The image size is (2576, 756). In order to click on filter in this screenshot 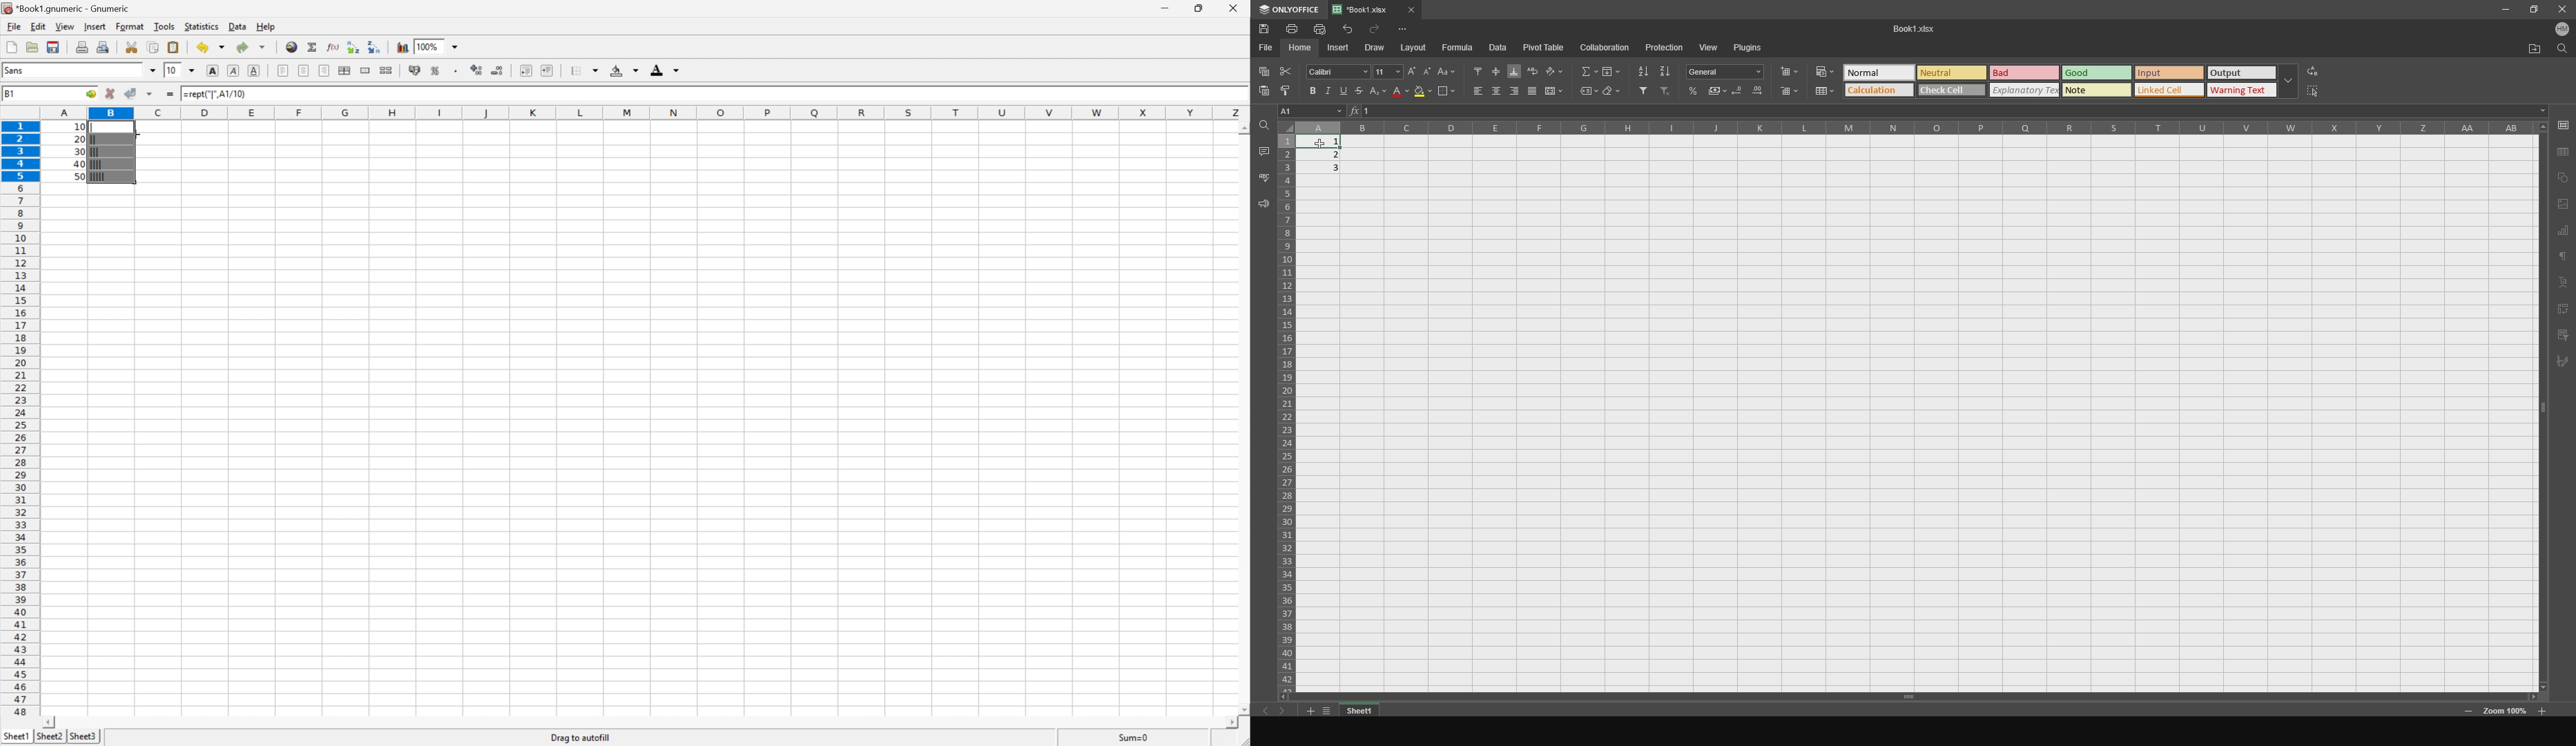, I will do `click(2564, 334)`.